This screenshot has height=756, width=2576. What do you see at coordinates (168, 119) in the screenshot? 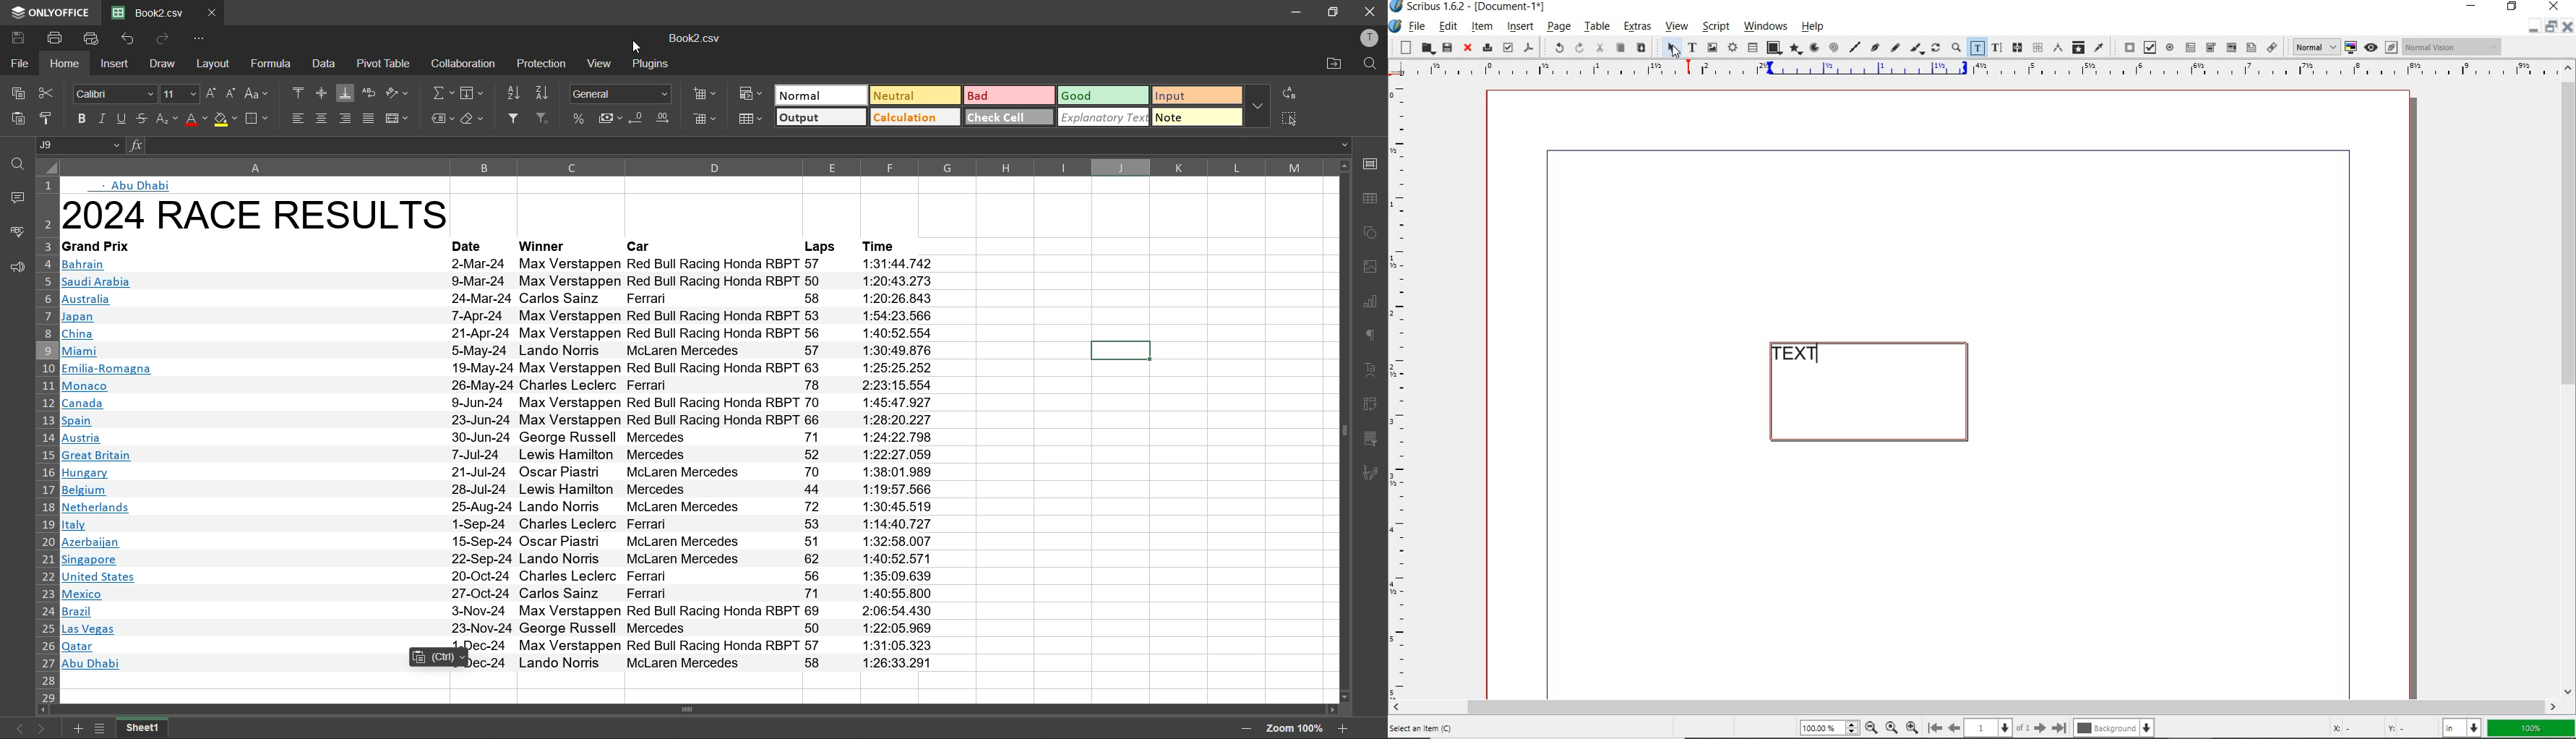
I see `sub\superscript` at bounding box center [168, 119].